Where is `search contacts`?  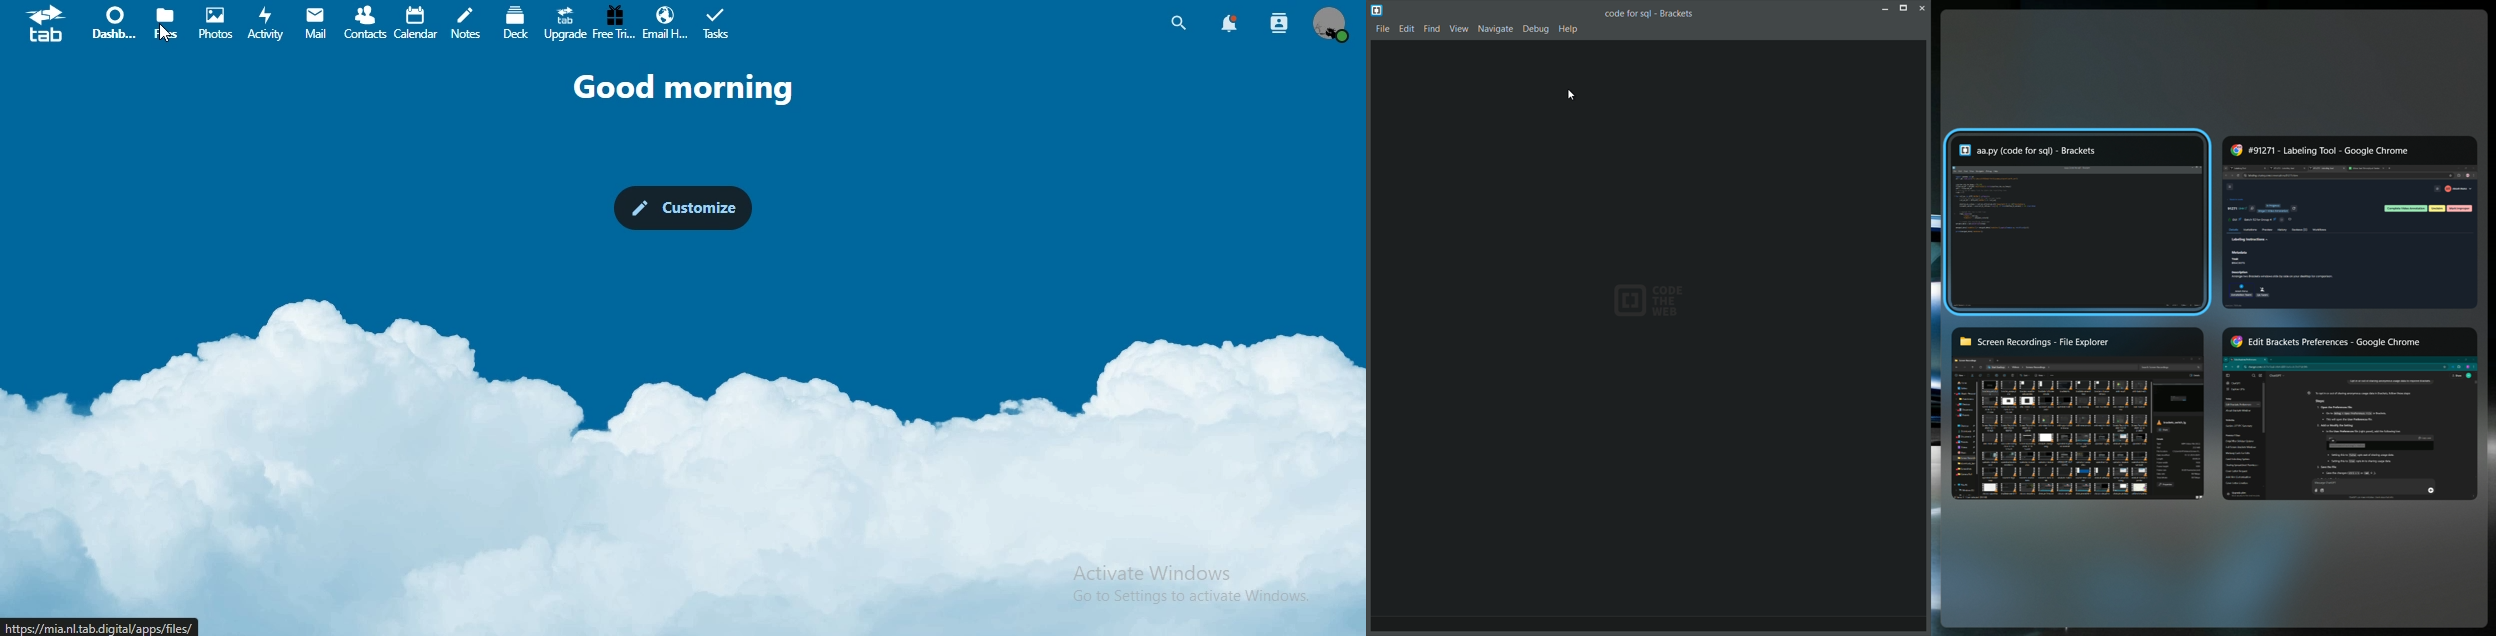 search contacts is located at coordinates (1280, 22).